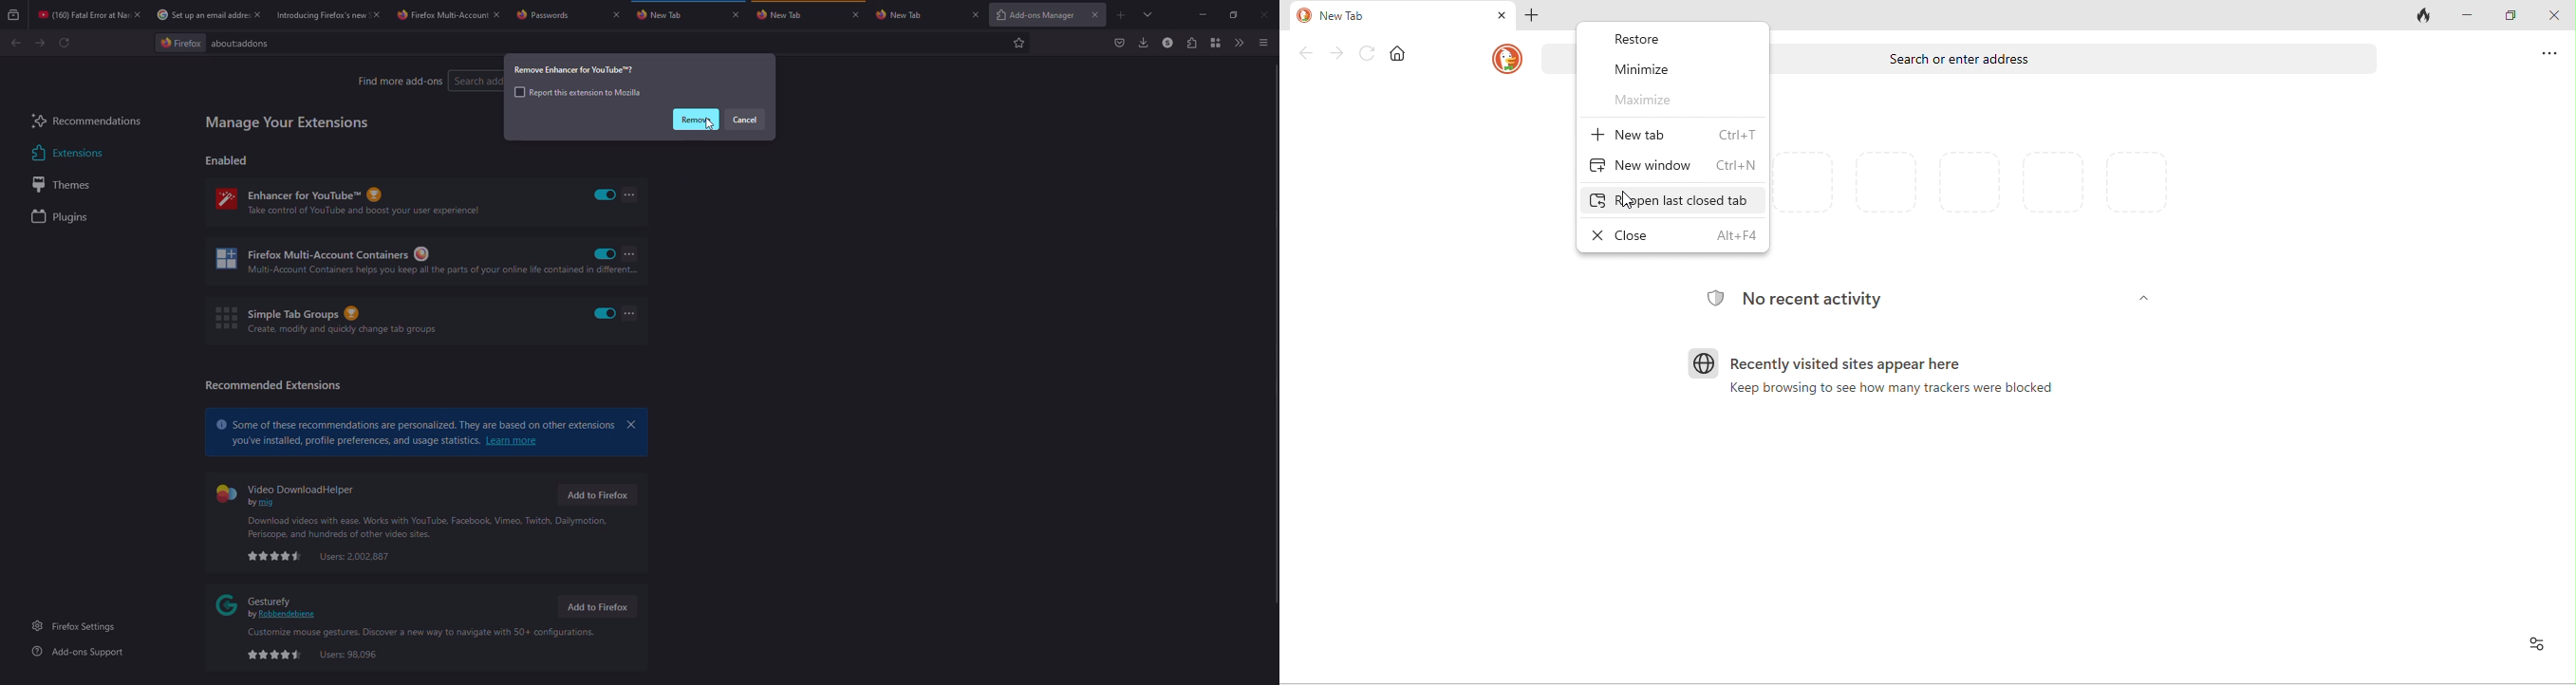 The width and height of the screenshot is (2576, 700). What do you see at coordinates (319, 15) in the screenshot?
I see `tab` at bounding box center [319, 15].